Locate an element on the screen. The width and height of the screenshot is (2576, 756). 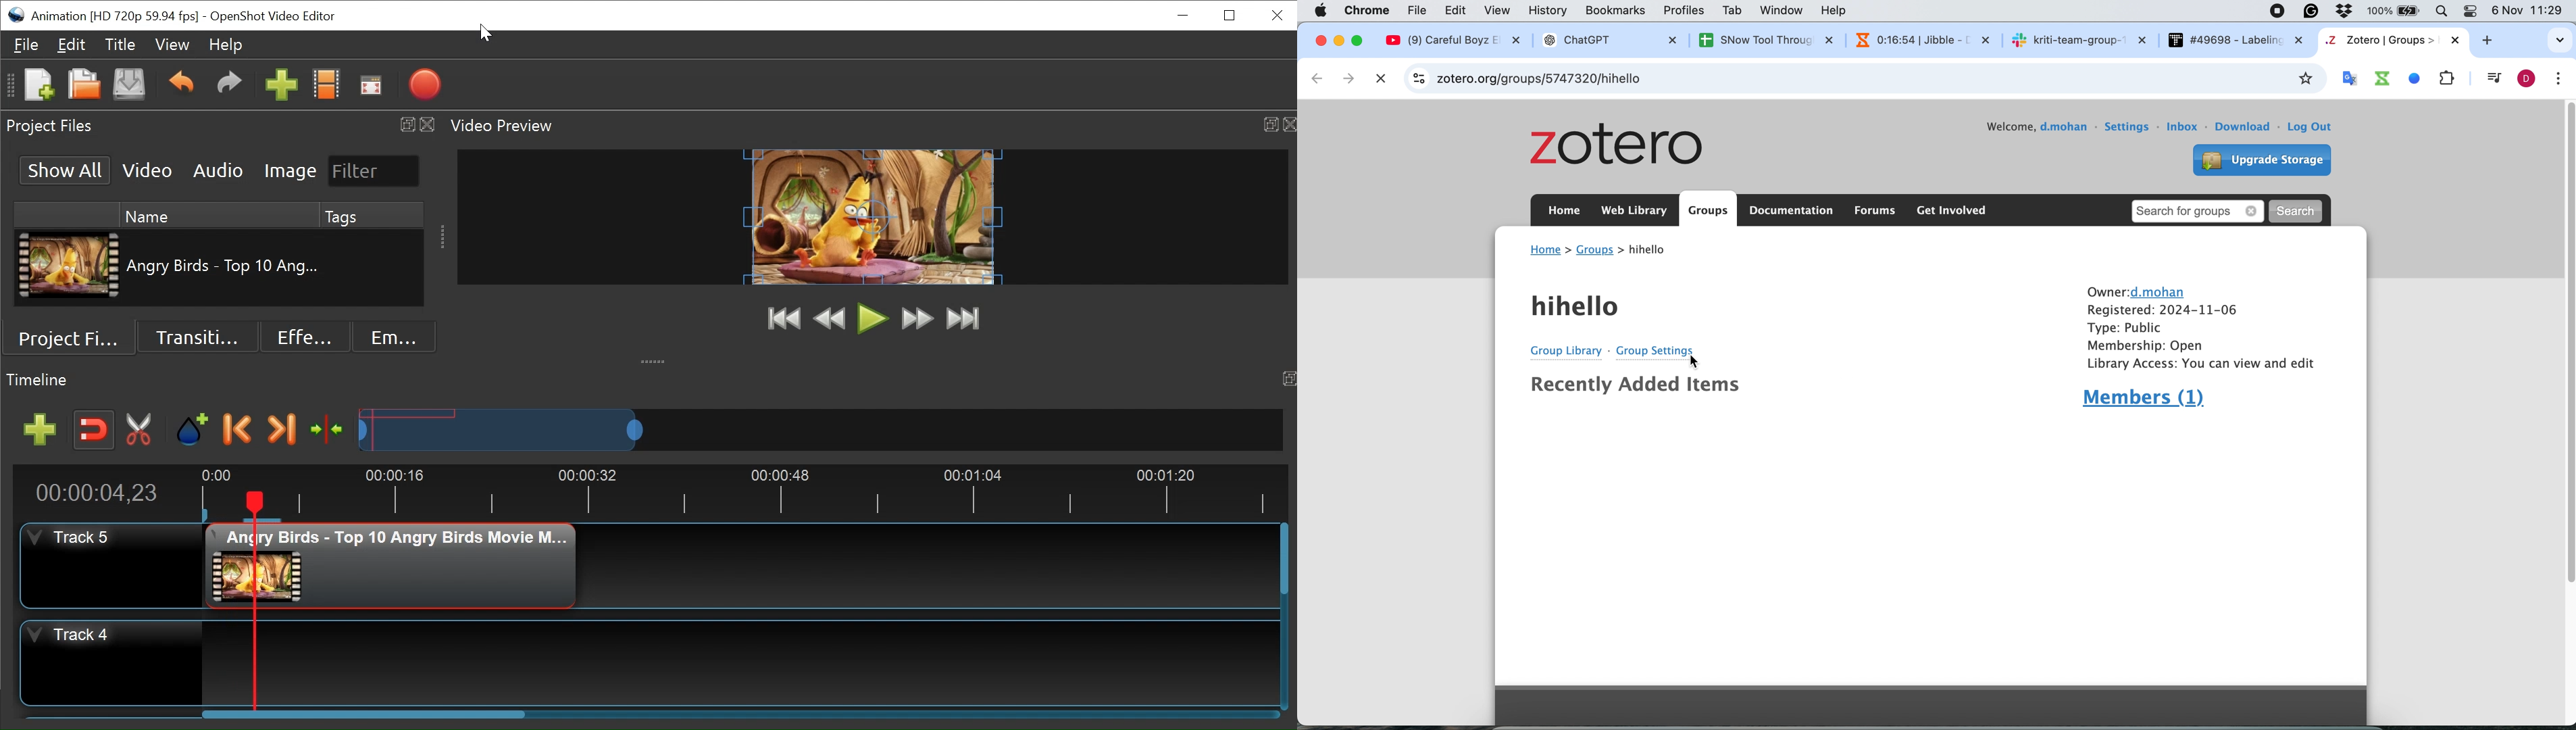
Clip is located at coordinates (71, 265).